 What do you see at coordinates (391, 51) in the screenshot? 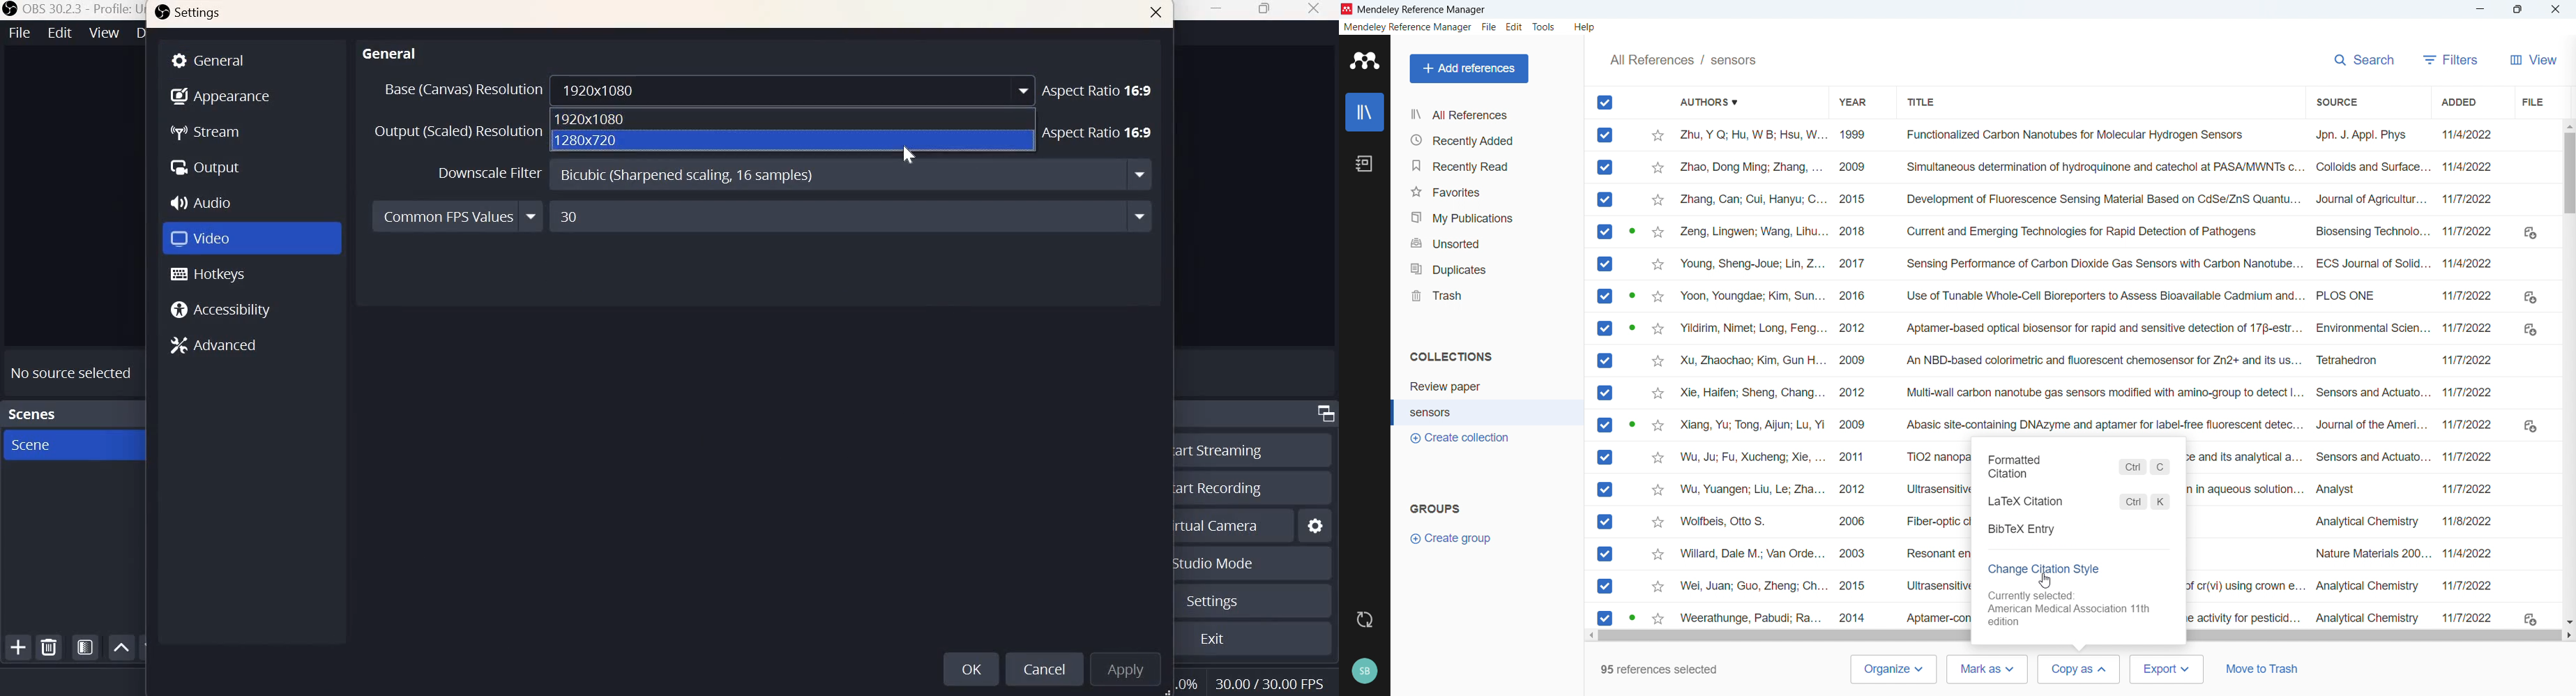
I see `General` at bounding box center [391, 51].